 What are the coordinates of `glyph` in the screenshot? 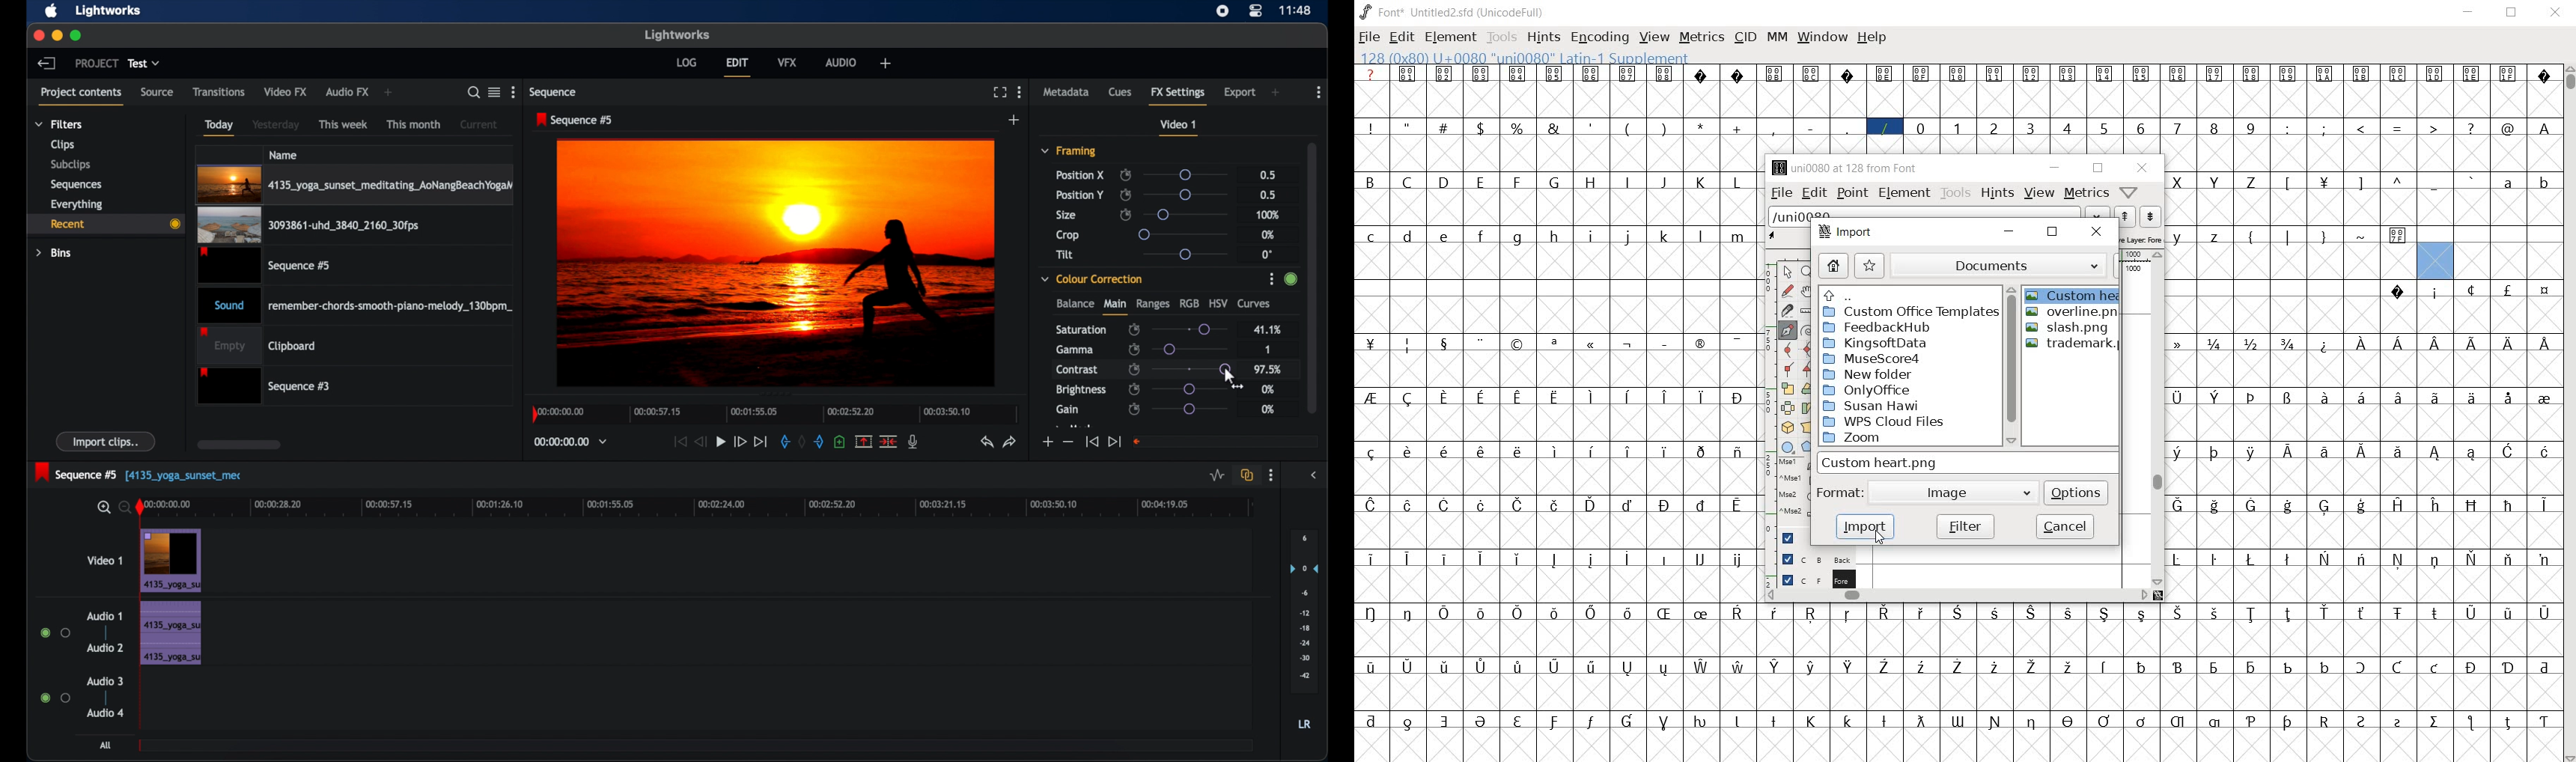 It's located at (1553, 560).